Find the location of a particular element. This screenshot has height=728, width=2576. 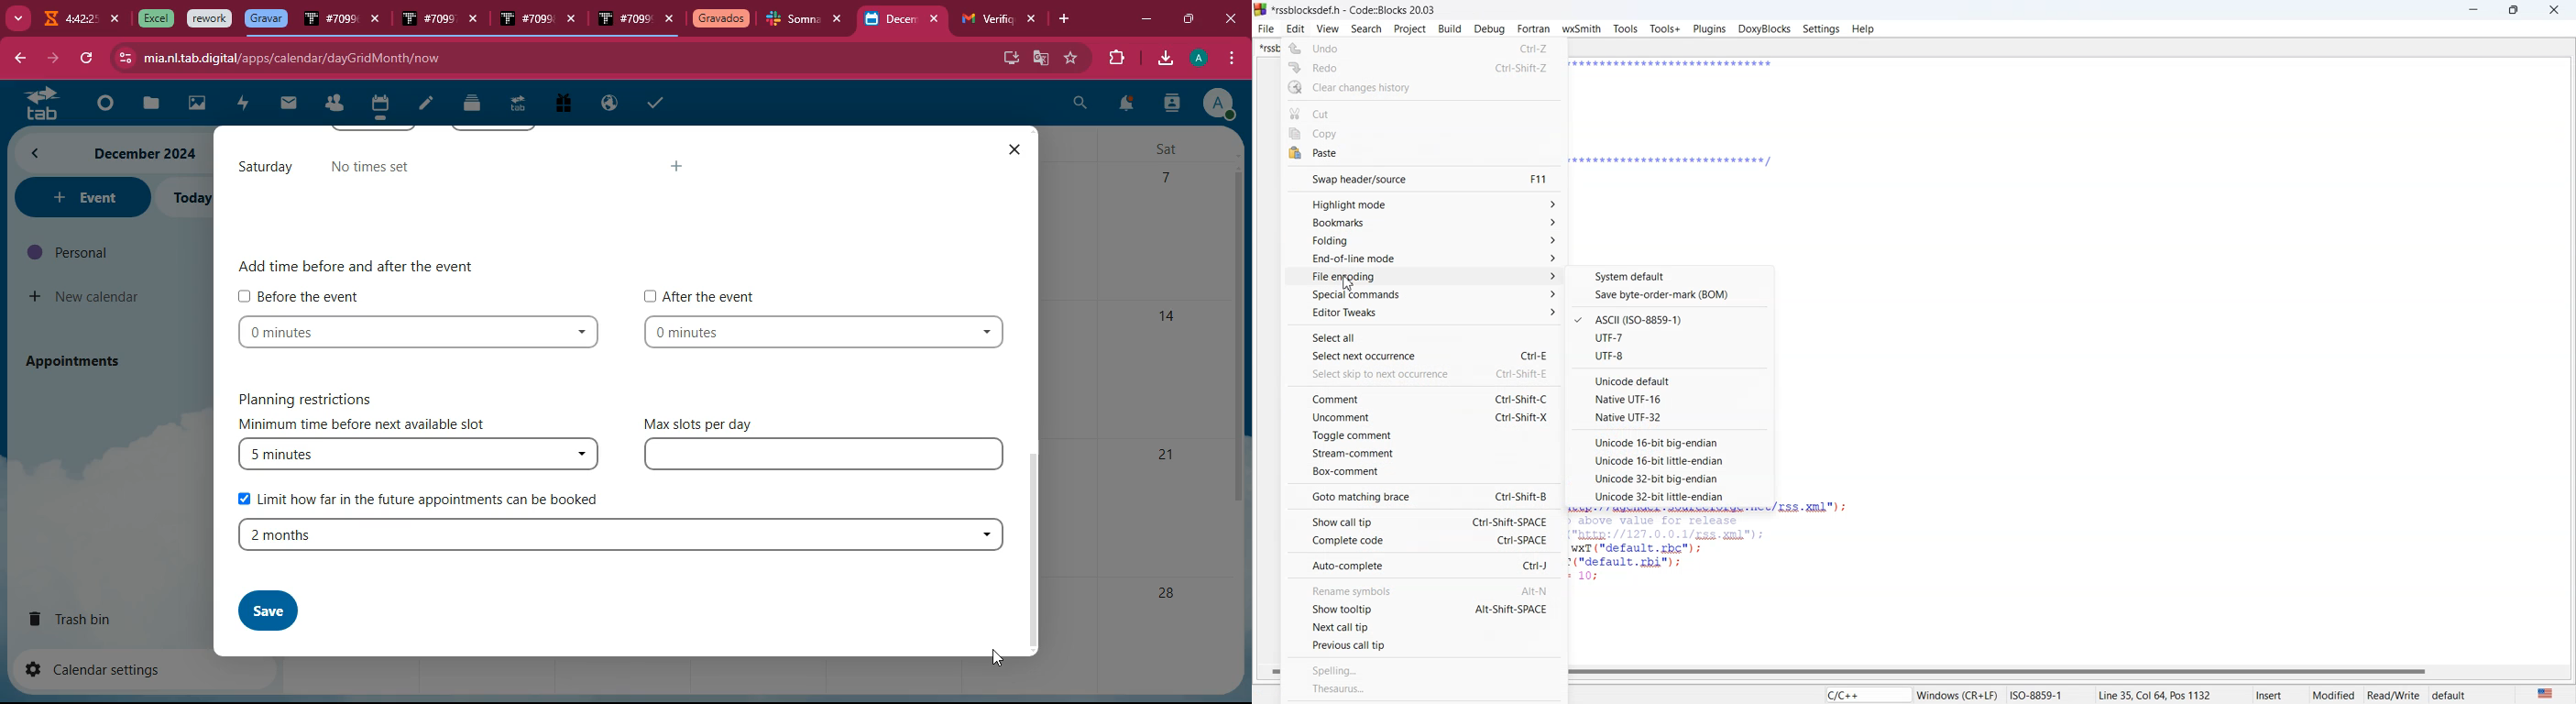

Goto matching brace is located at coordinates (1422, 496).